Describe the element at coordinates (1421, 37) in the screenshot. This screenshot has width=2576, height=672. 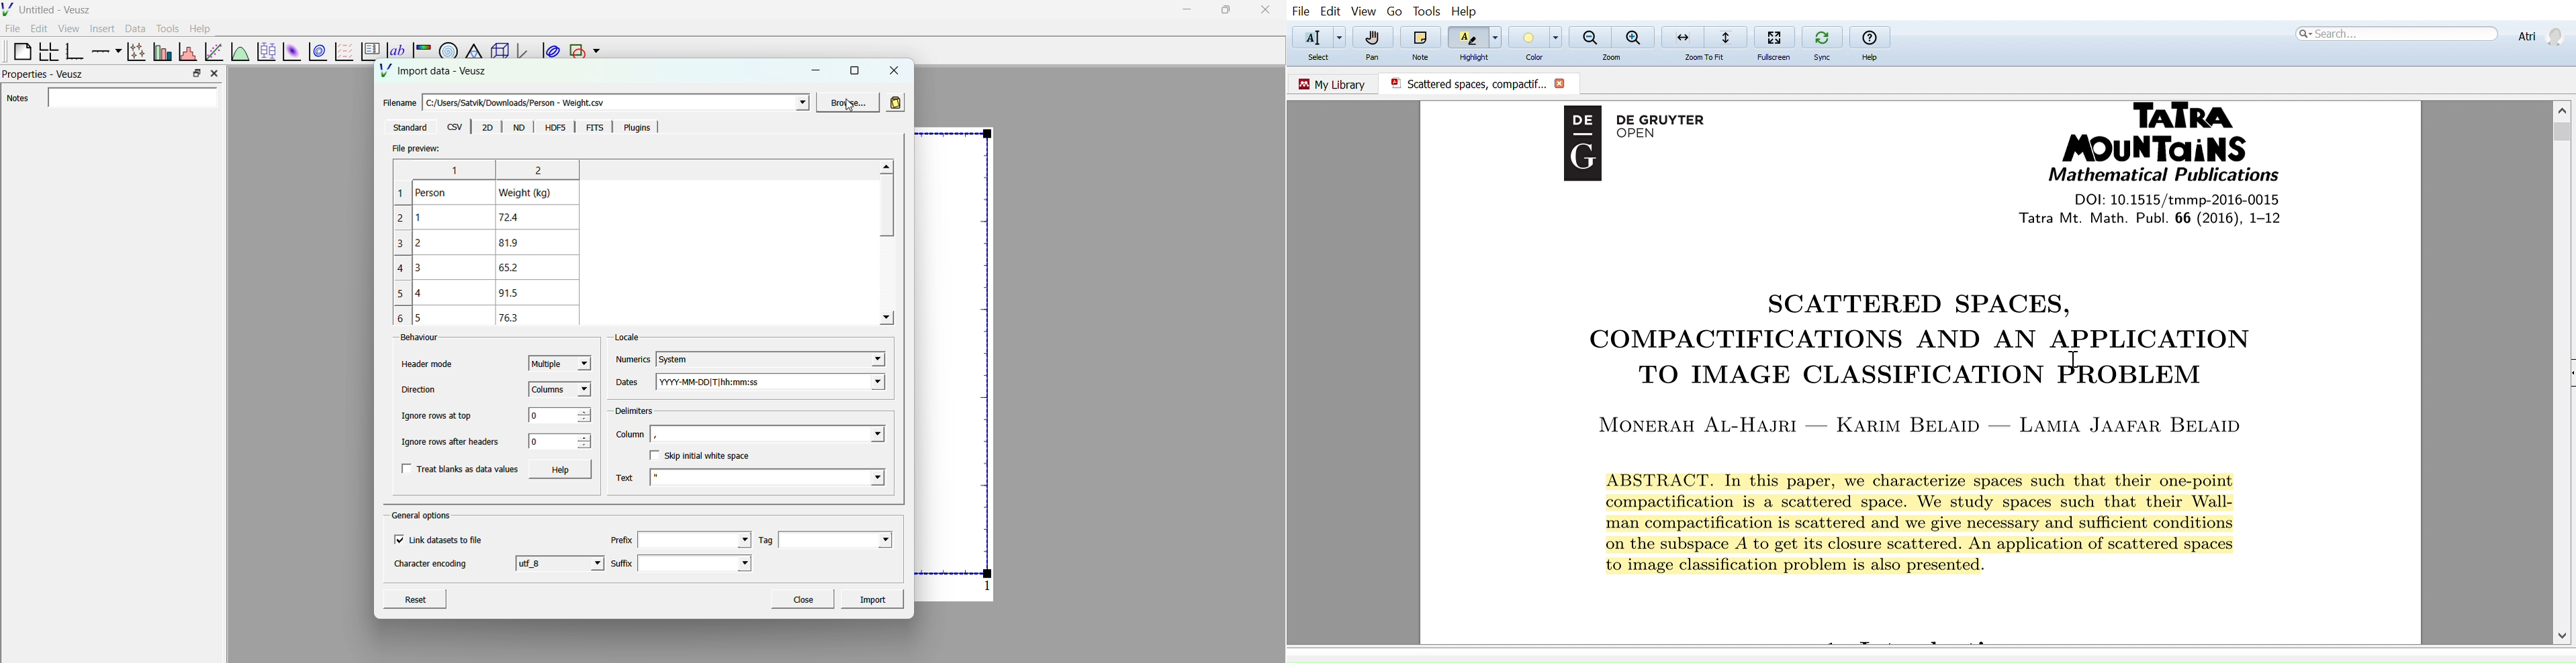
I see `Note` at that location.